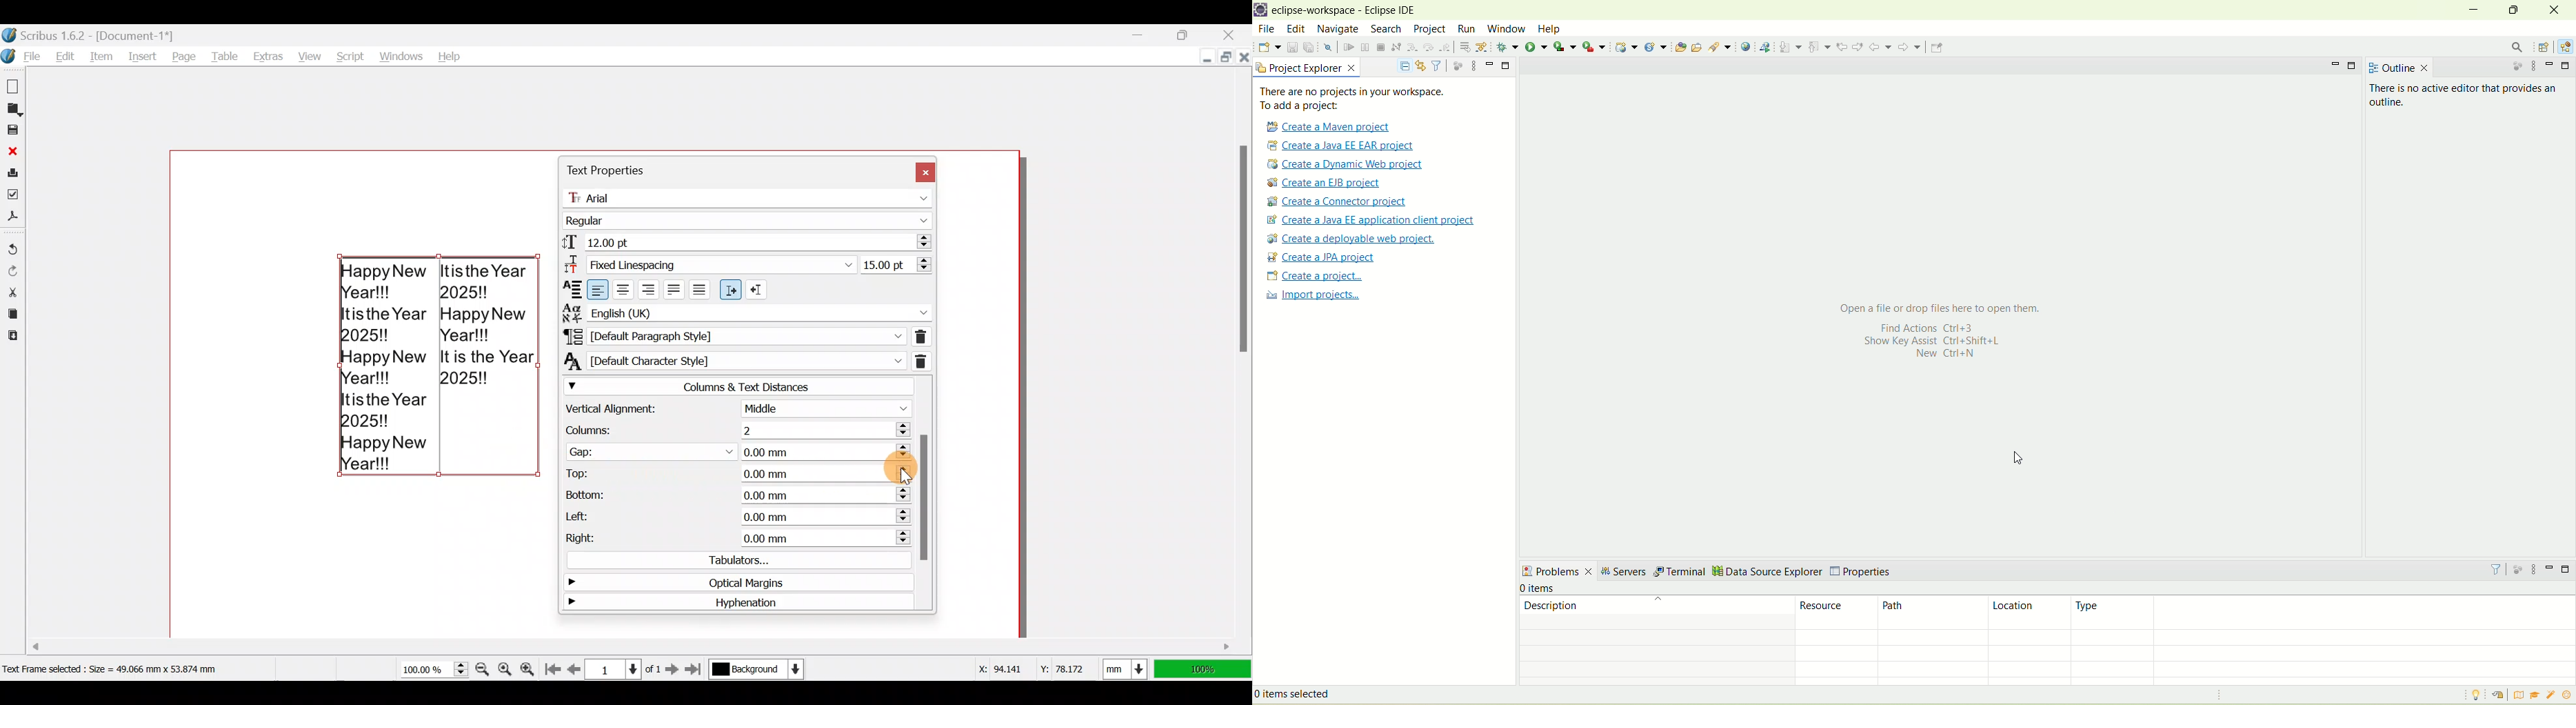 The width and height of the screenshot is (2576, 728). Describe the element at coordinates (14, 270) in the screenshot. I see `Redo` at that location.